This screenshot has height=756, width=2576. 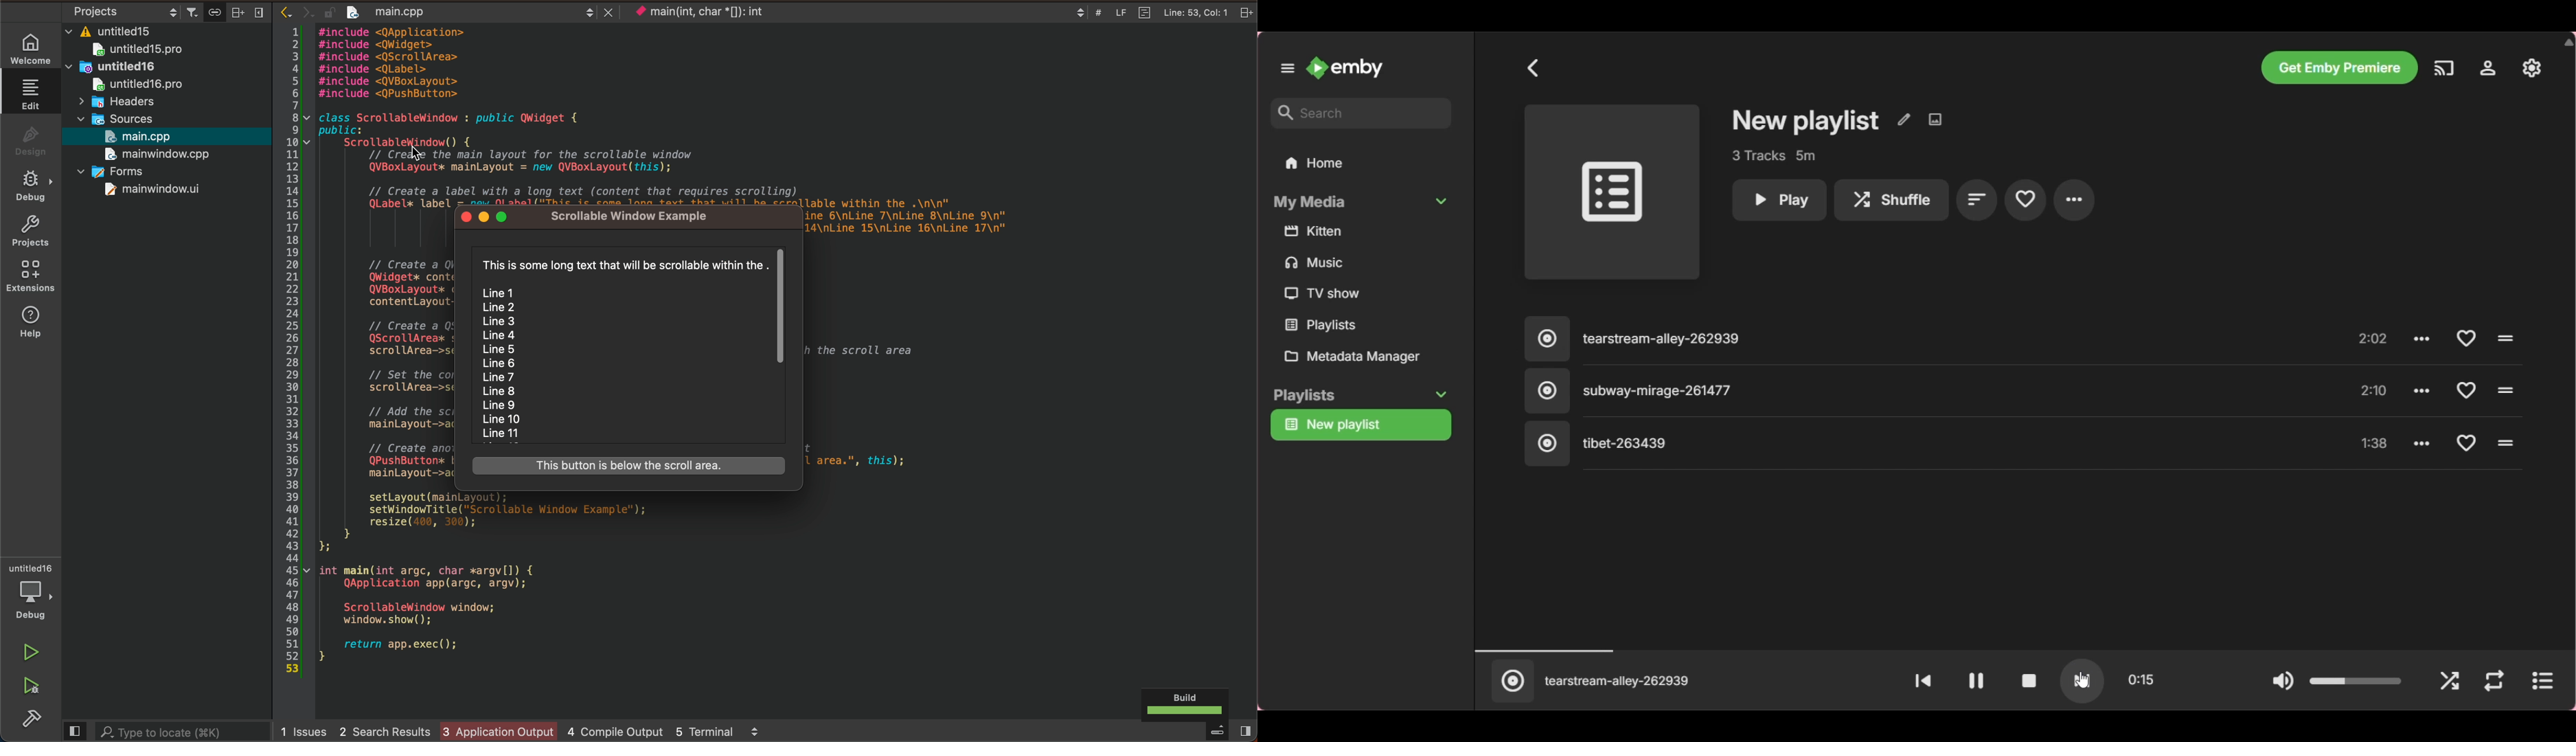 What do you see at coordinates (630, 349) in the screenshot?
I see `scroll area with content` at bounding box center [630, 349].